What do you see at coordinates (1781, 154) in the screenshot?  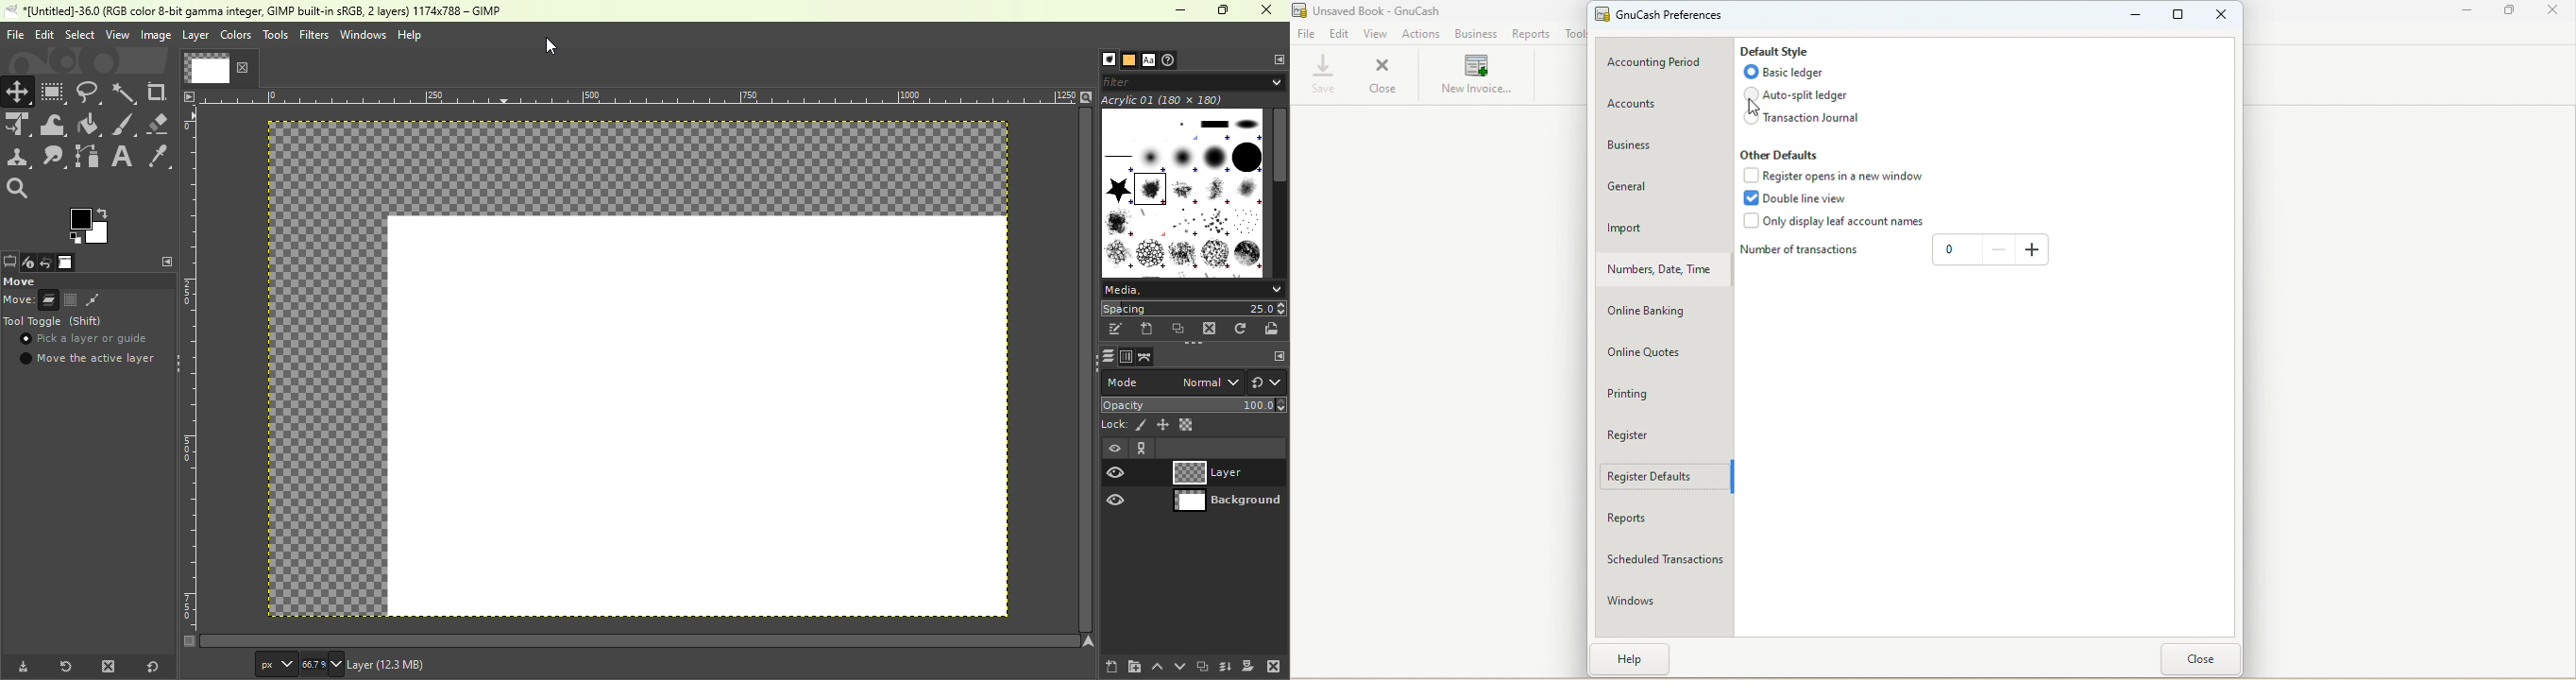 I see `Other defaults` at bounding box center [1781, 154].